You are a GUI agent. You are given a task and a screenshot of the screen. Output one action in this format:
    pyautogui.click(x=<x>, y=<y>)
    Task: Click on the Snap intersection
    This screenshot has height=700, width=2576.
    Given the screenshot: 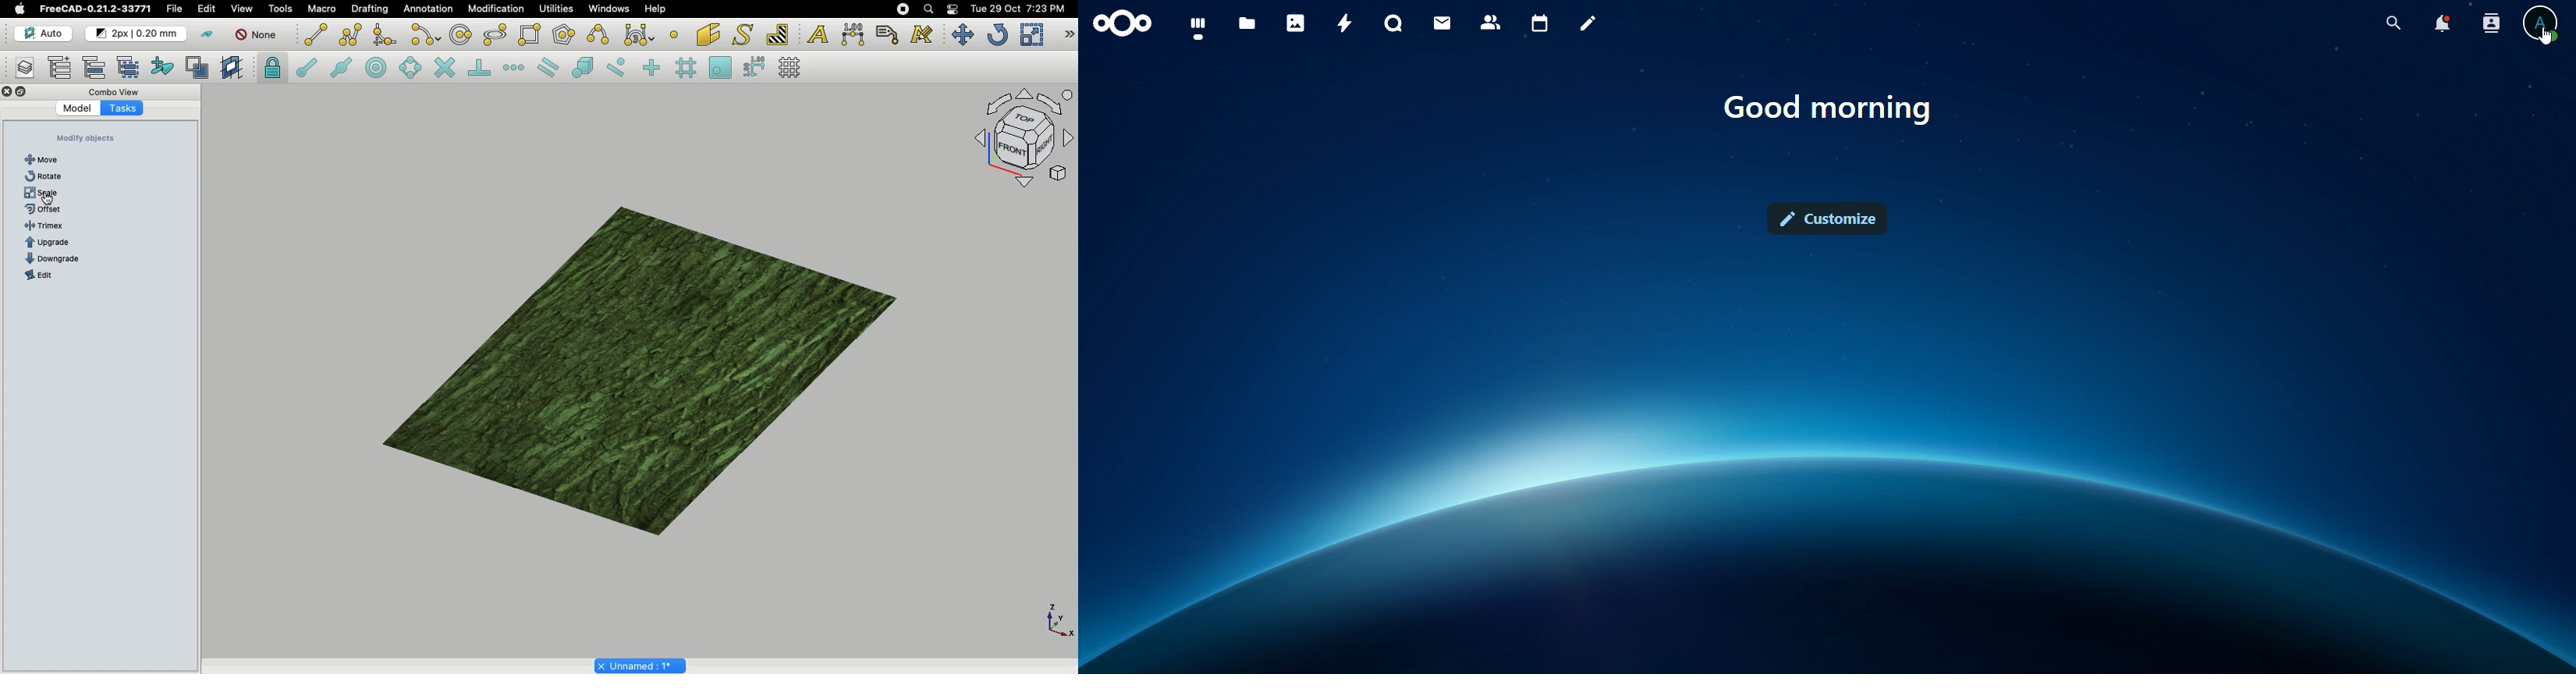 What is the action you would take?
    pyautogui.click(x=444, y=66)
    